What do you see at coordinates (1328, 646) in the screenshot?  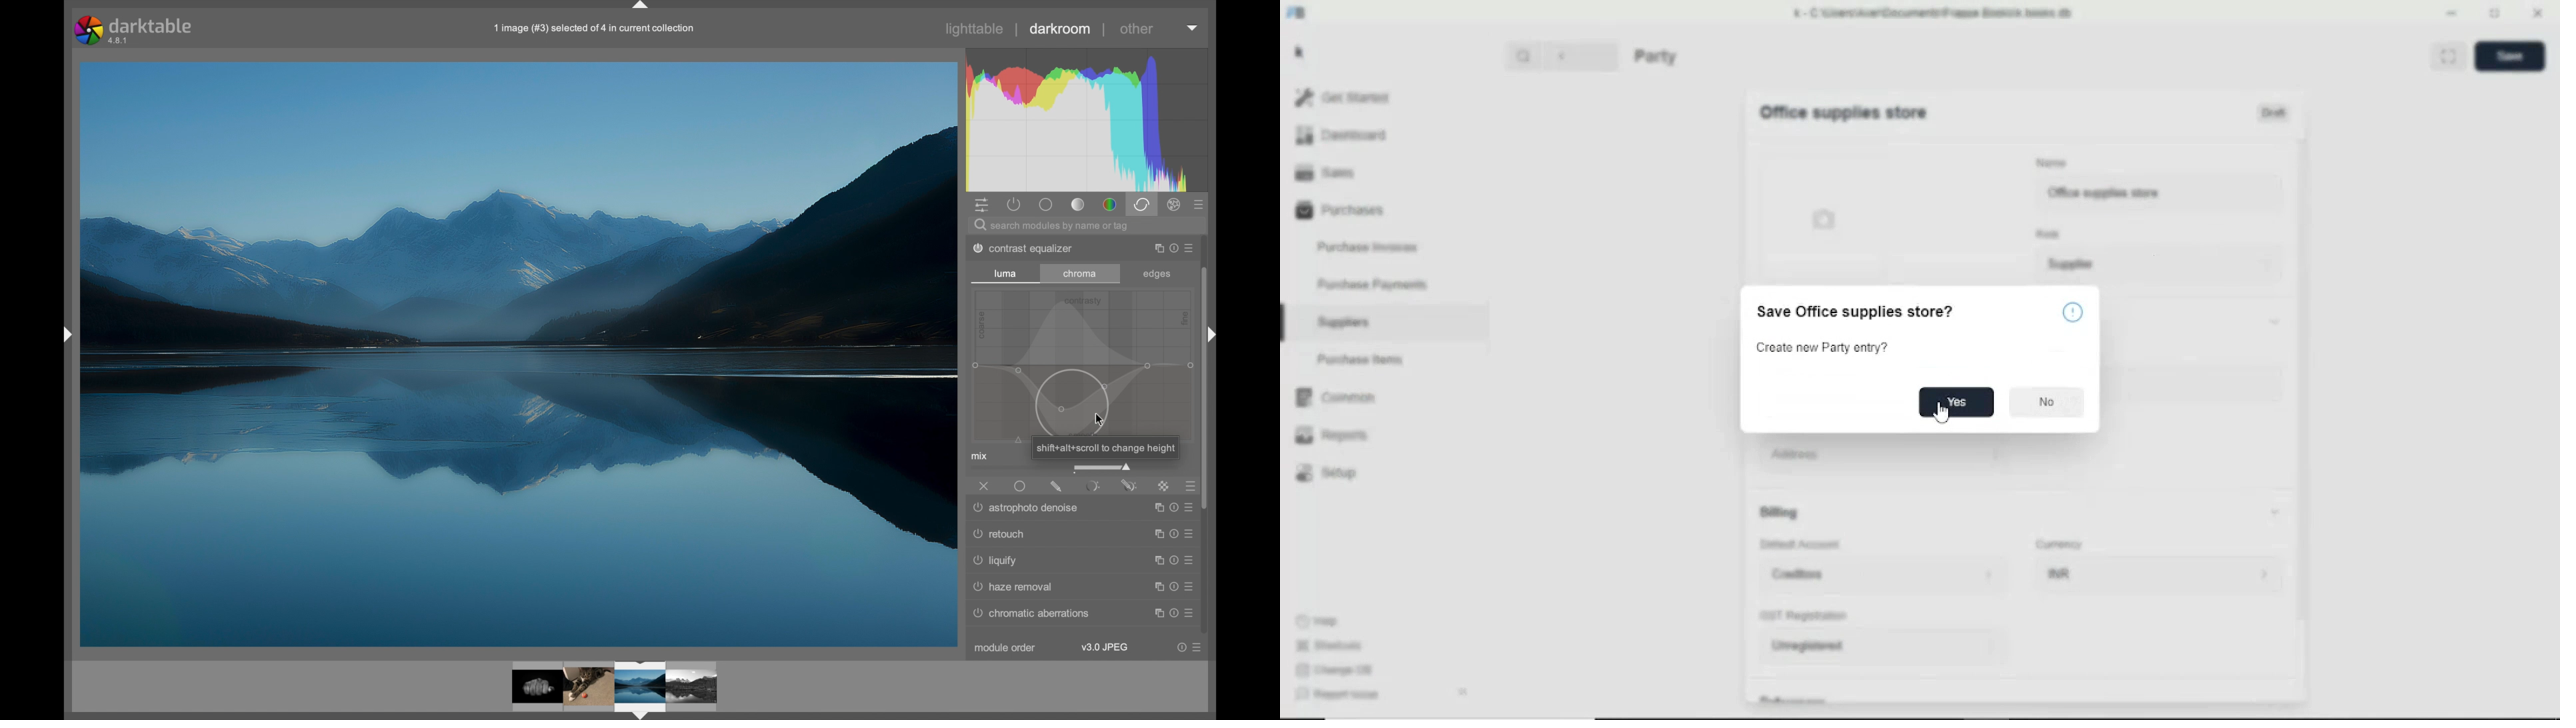 I see `Shortcuts` at bounding box center [1328, 646].